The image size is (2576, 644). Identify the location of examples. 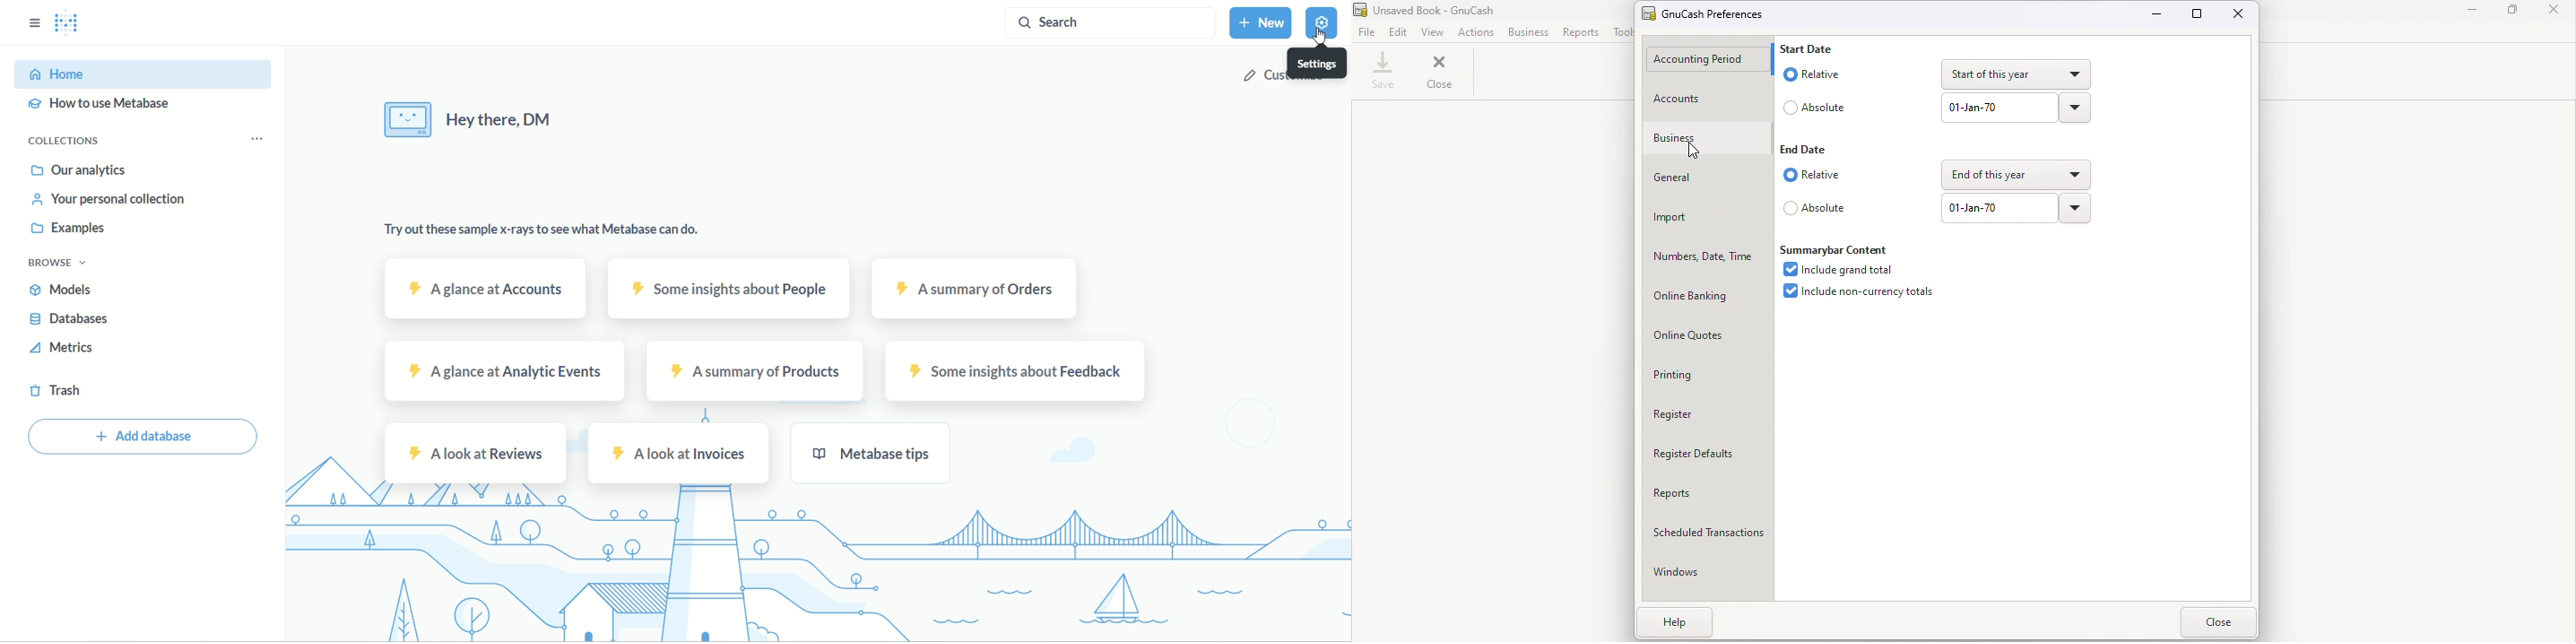
(73, 227).